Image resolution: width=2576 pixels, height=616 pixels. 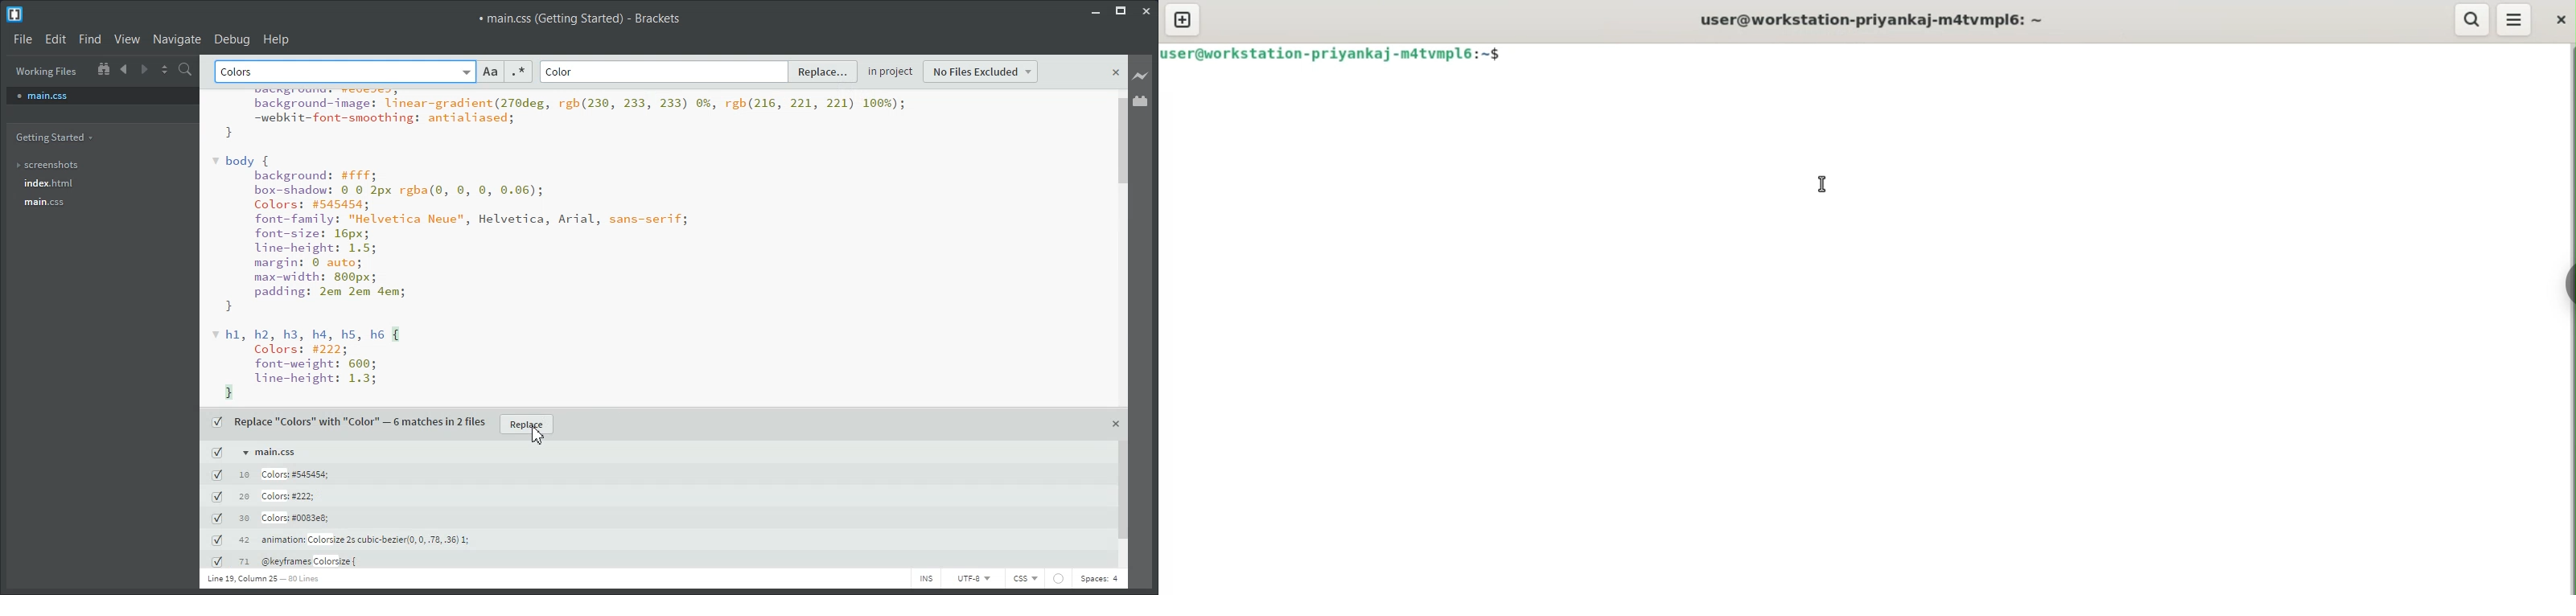 I want to click on View, so click(x=127, y=39).